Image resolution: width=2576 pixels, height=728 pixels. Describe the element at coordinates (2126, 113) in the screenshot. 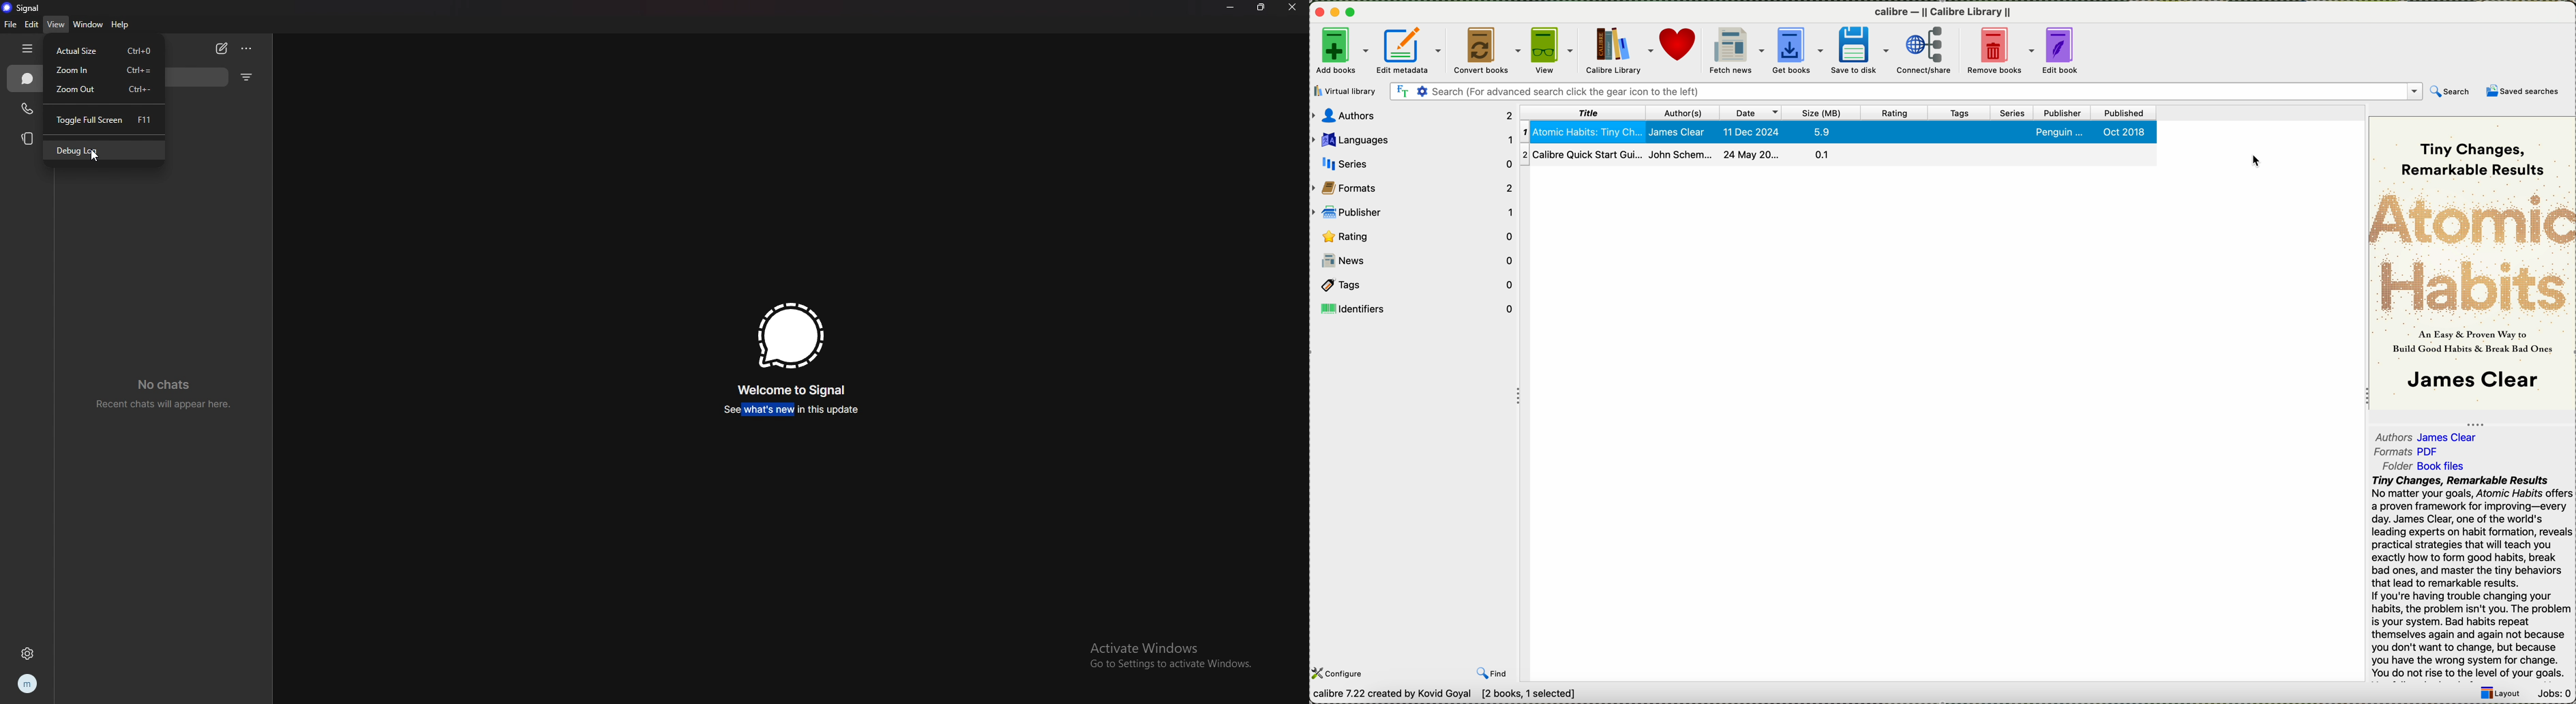

I see `published` at that location.